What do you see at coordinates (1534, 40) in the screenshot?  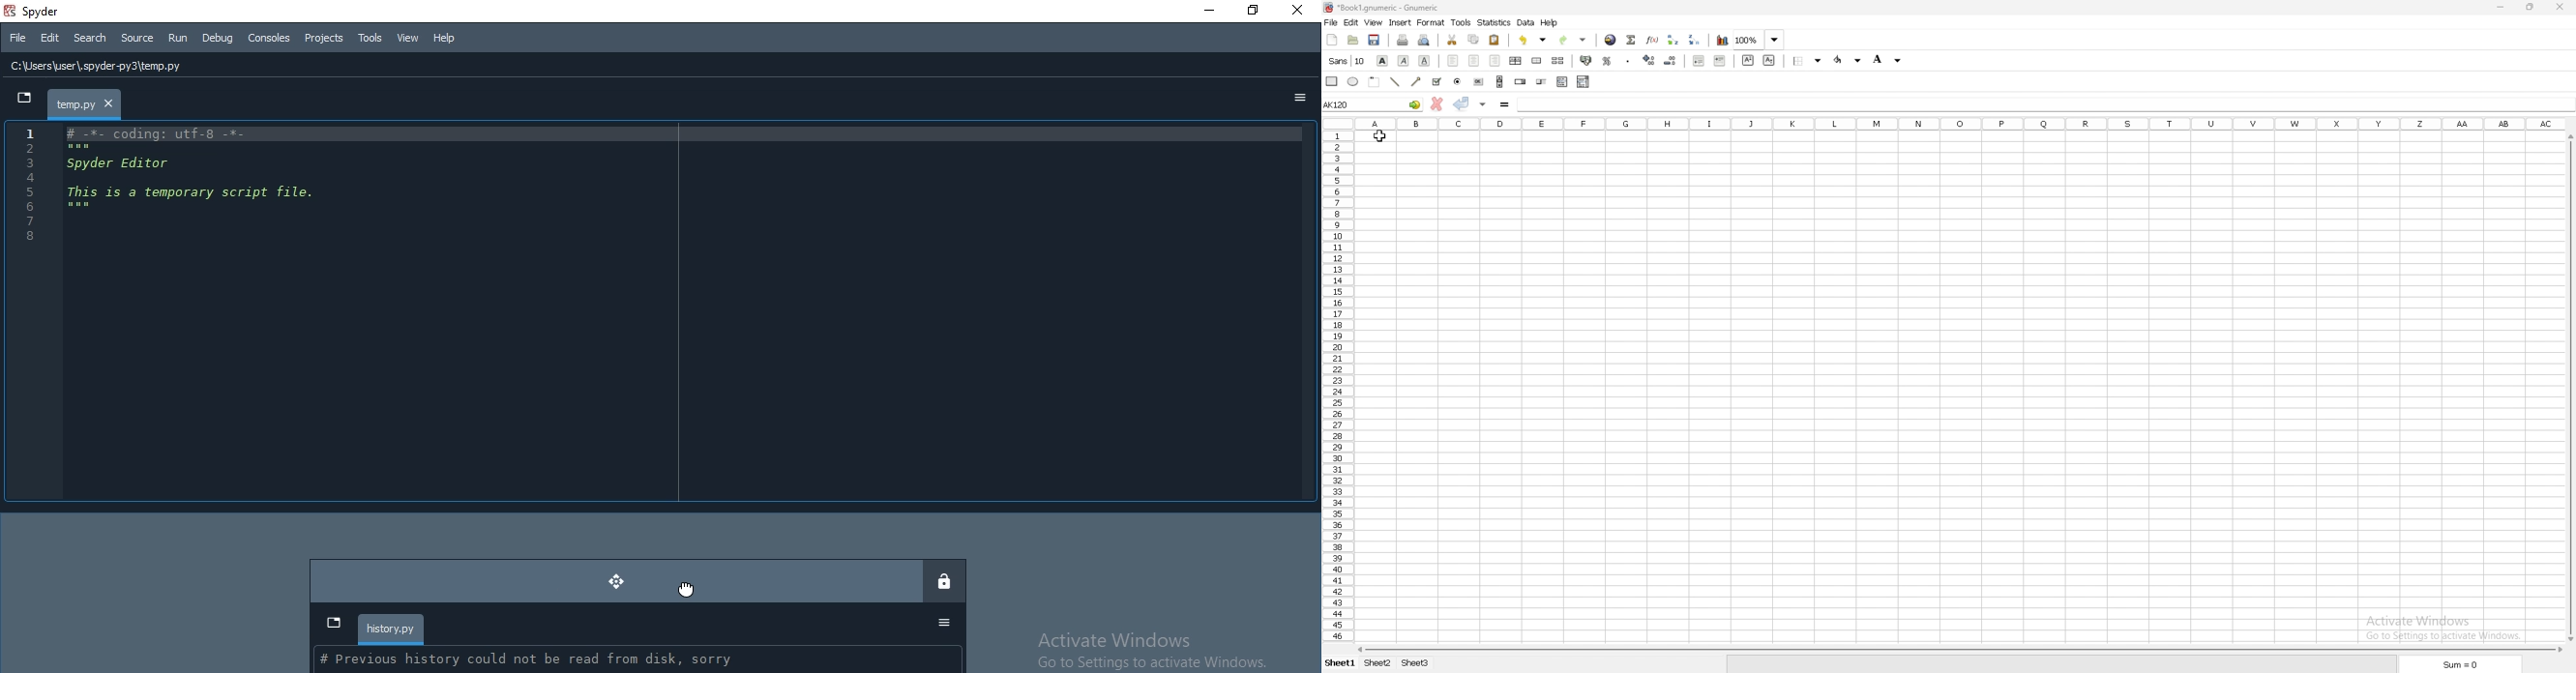 I see `undo` at bounding box center [1534, 40].